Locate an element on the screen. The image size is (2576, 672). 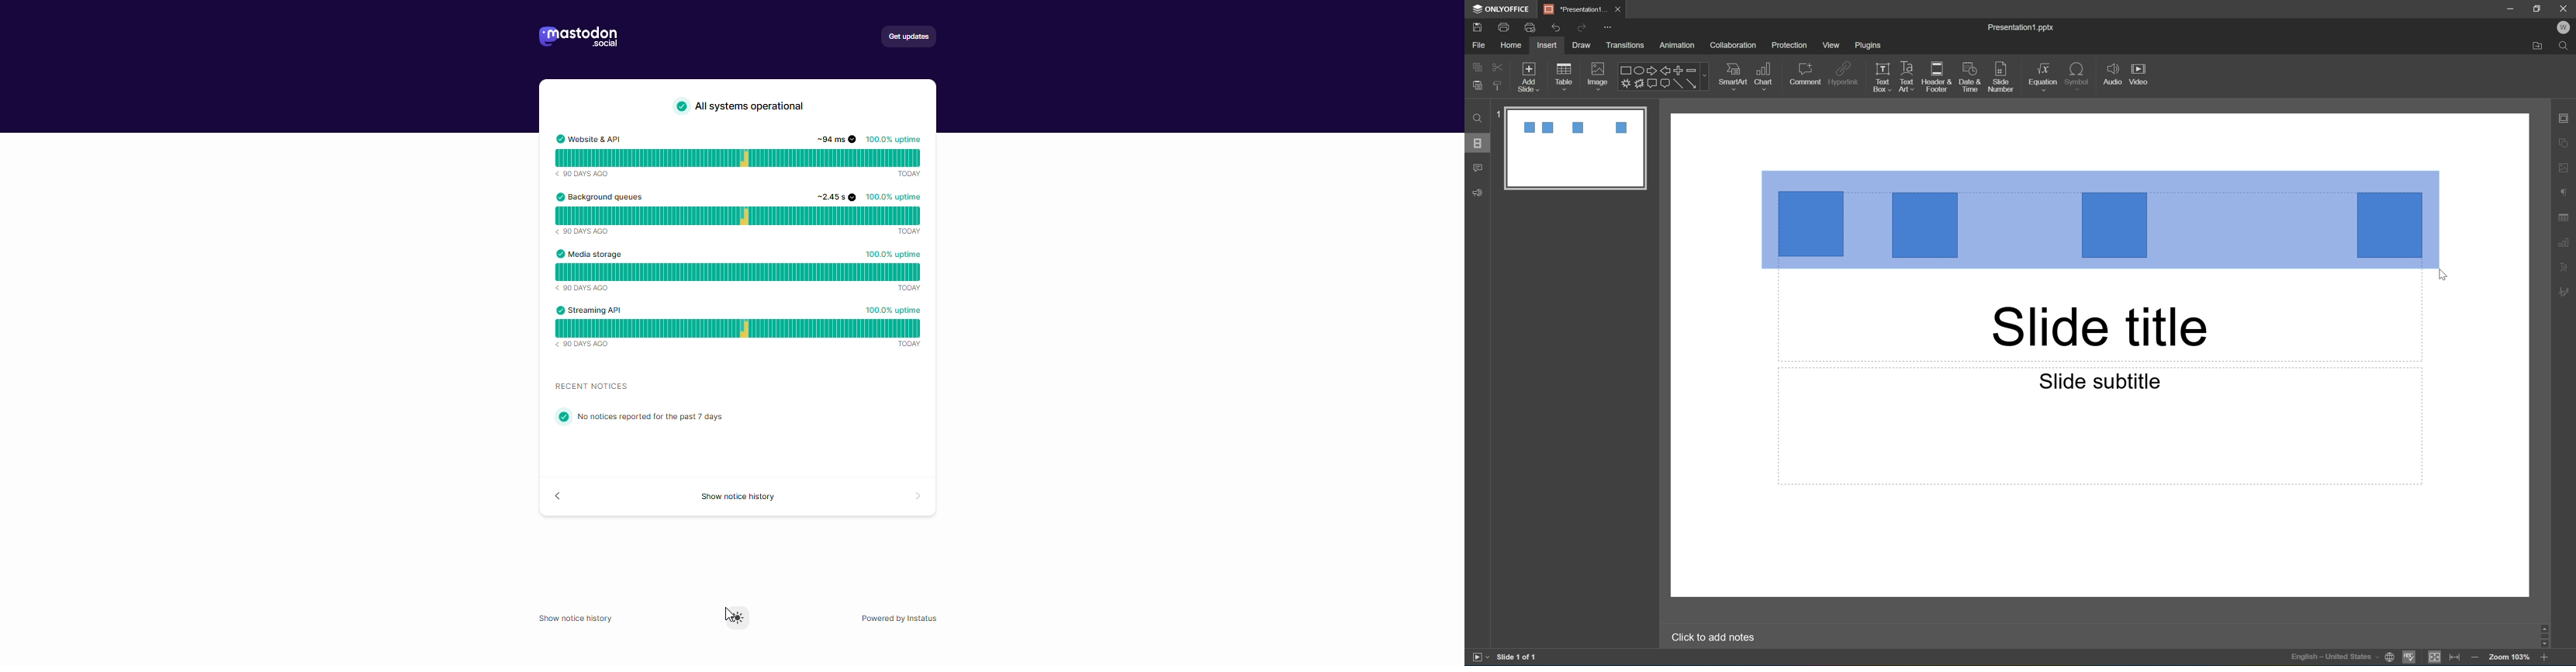
Redo is located at coordinates (1582, 29).